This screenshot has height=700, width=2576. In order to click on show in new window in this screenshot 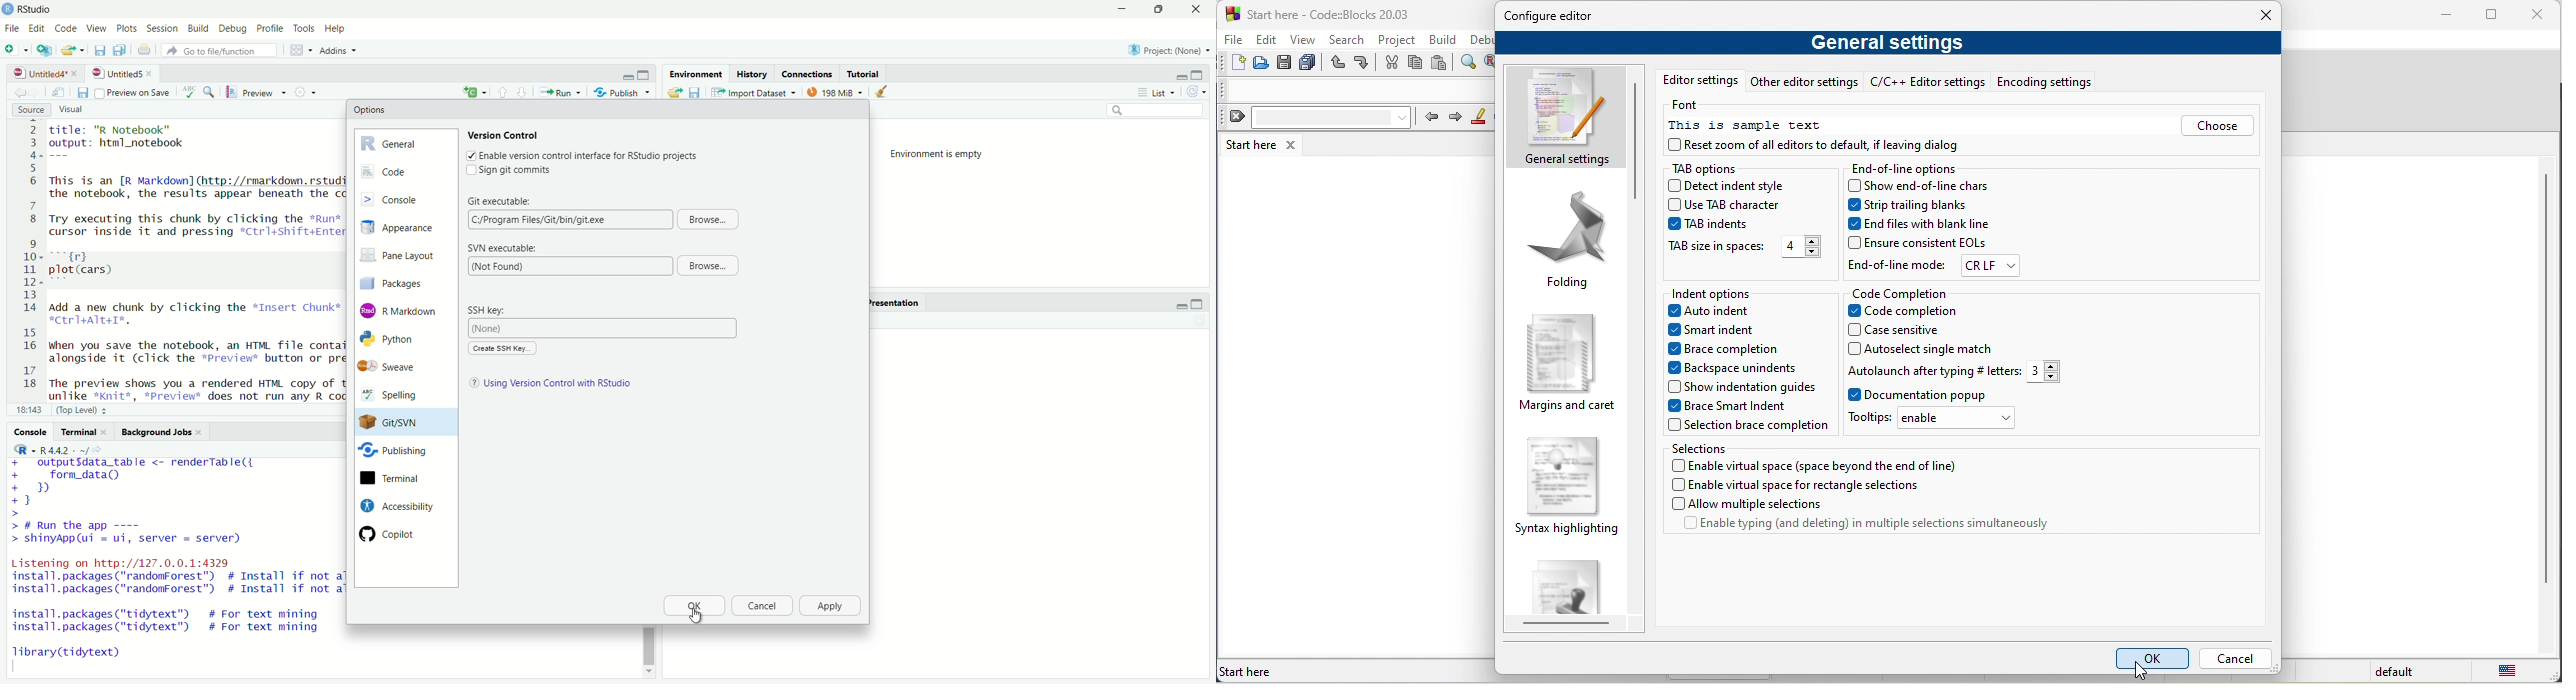, I will do `click(58, 93)`.